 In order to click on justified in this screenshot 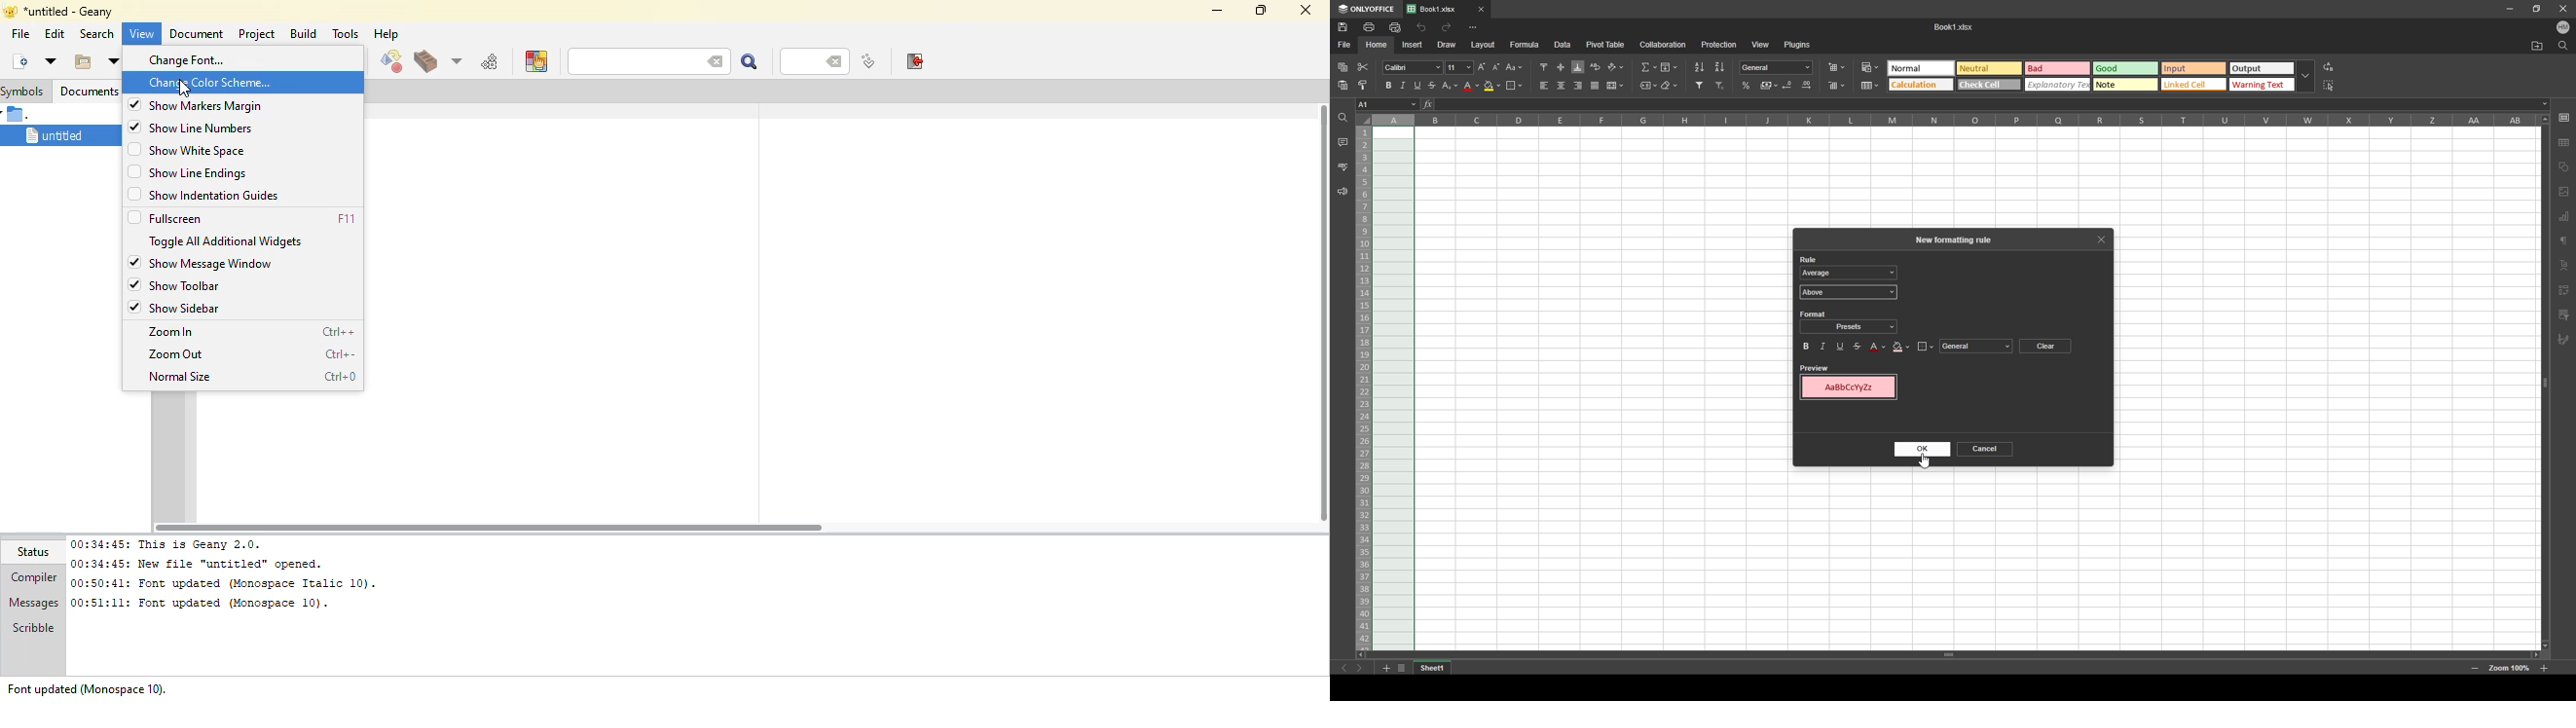, I will do `click(1595, 86)`.